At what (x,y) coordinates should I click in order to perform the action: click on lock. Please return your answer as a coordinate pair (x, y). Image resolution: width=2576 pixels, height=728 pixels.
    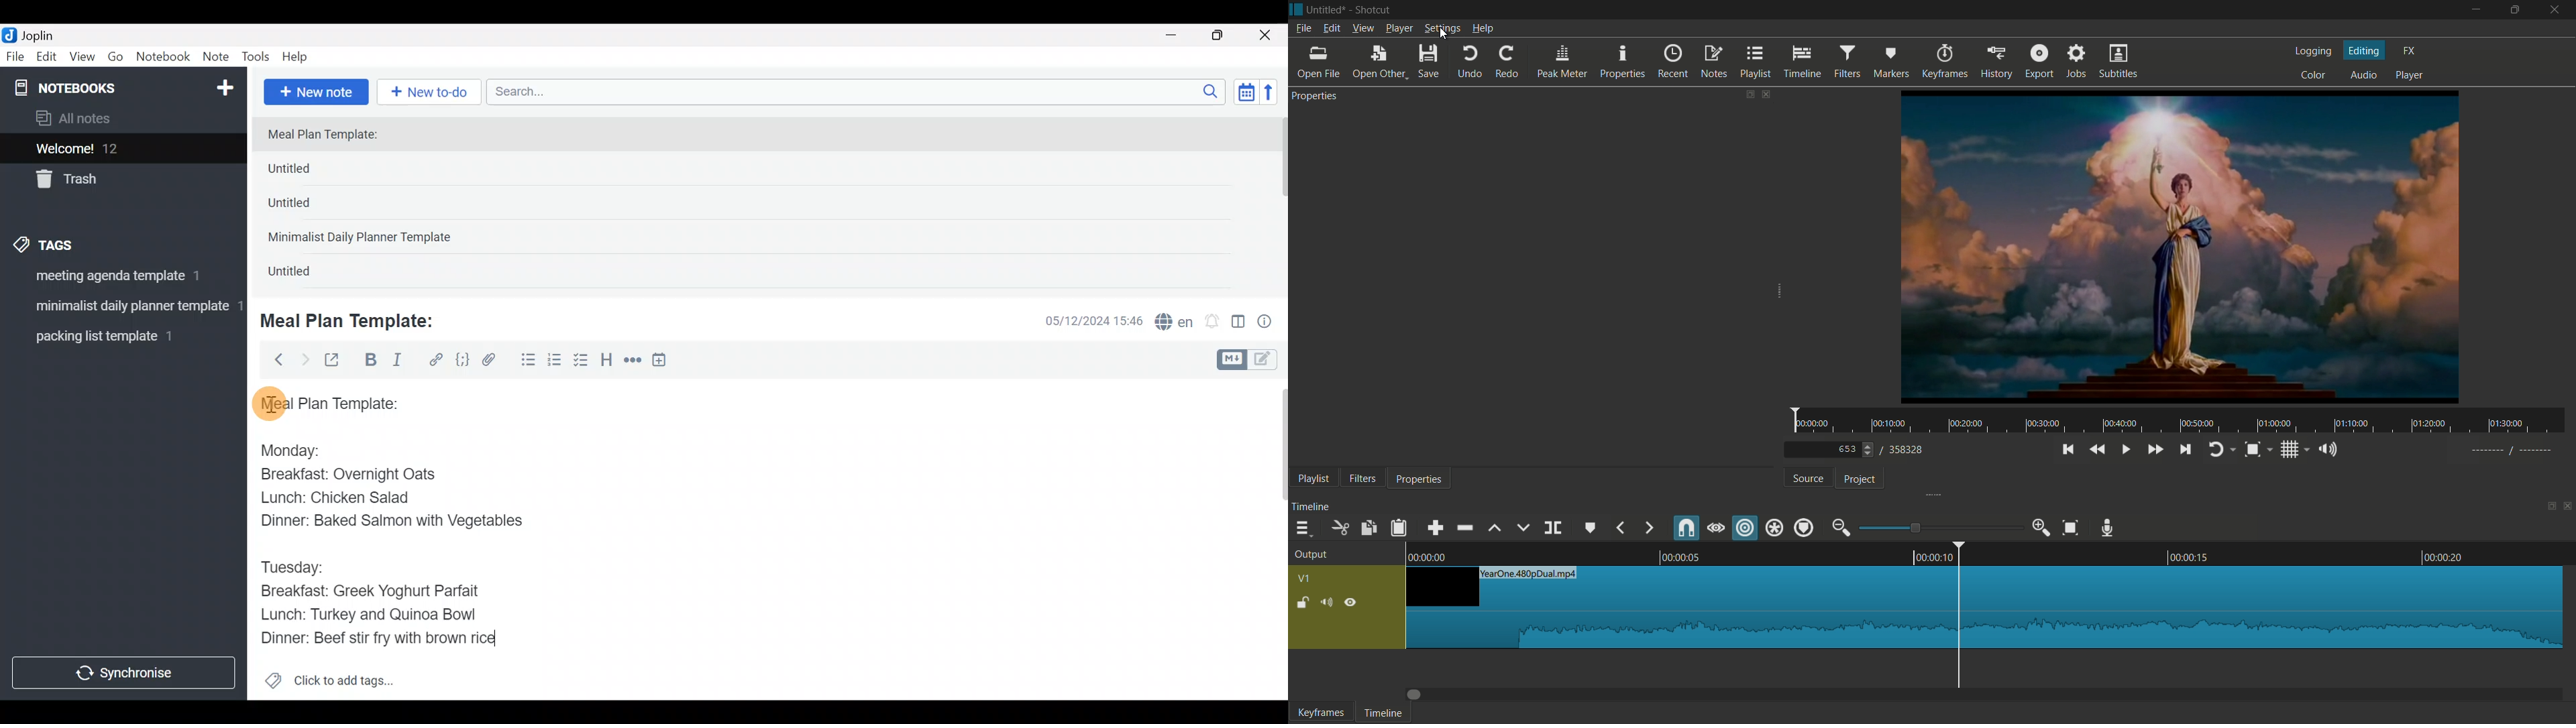
    Looking at the image, I should click on (1301, 603).